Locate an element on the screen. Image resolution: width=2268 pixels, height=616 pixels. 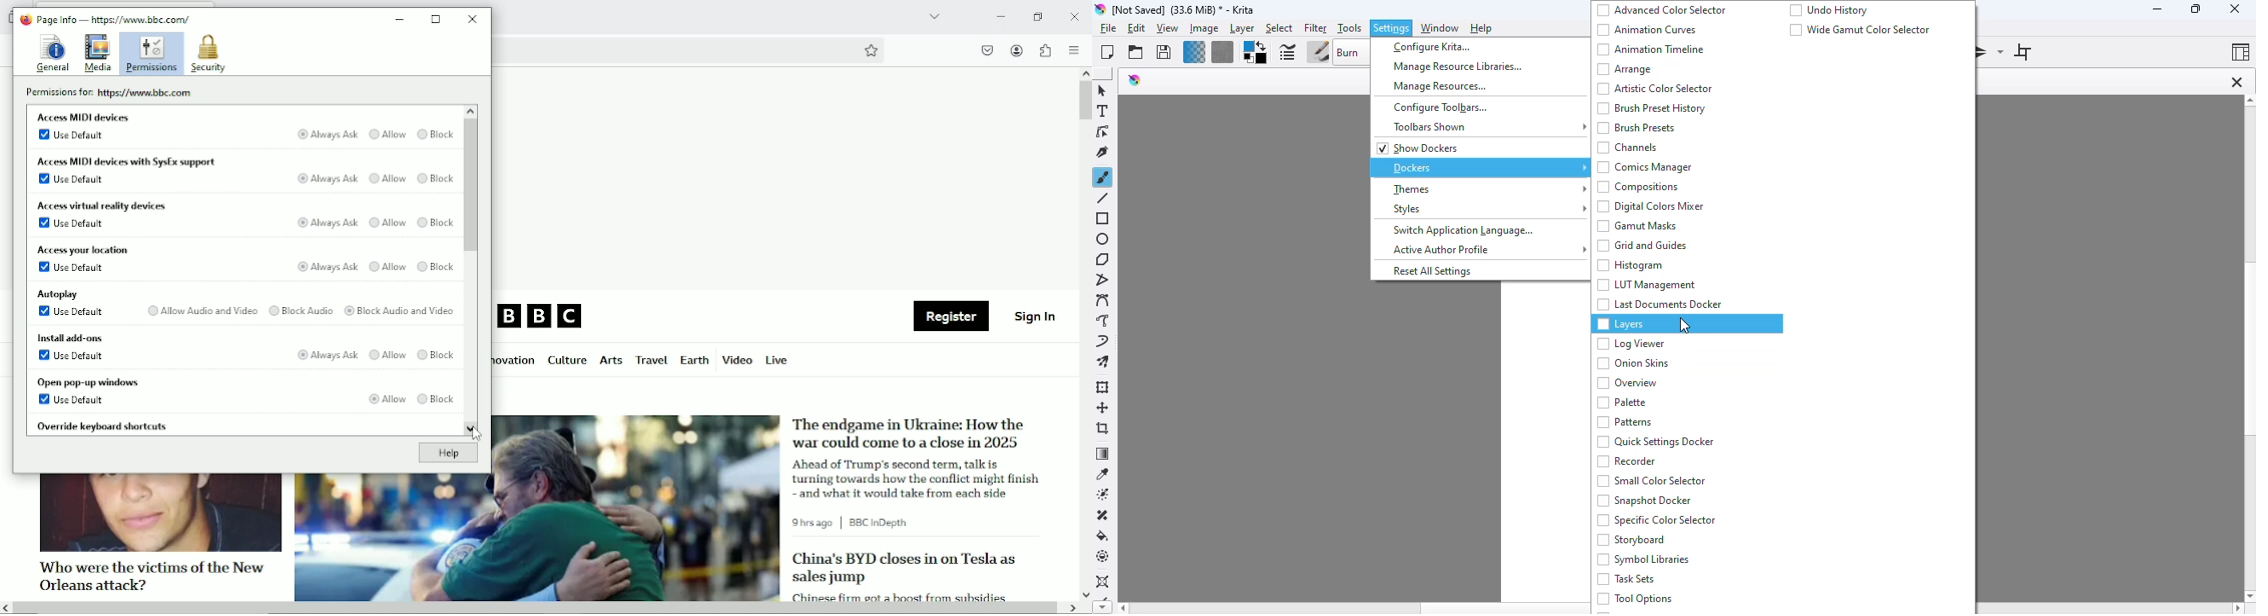
List all tabs is located at coordinates (932, 16).